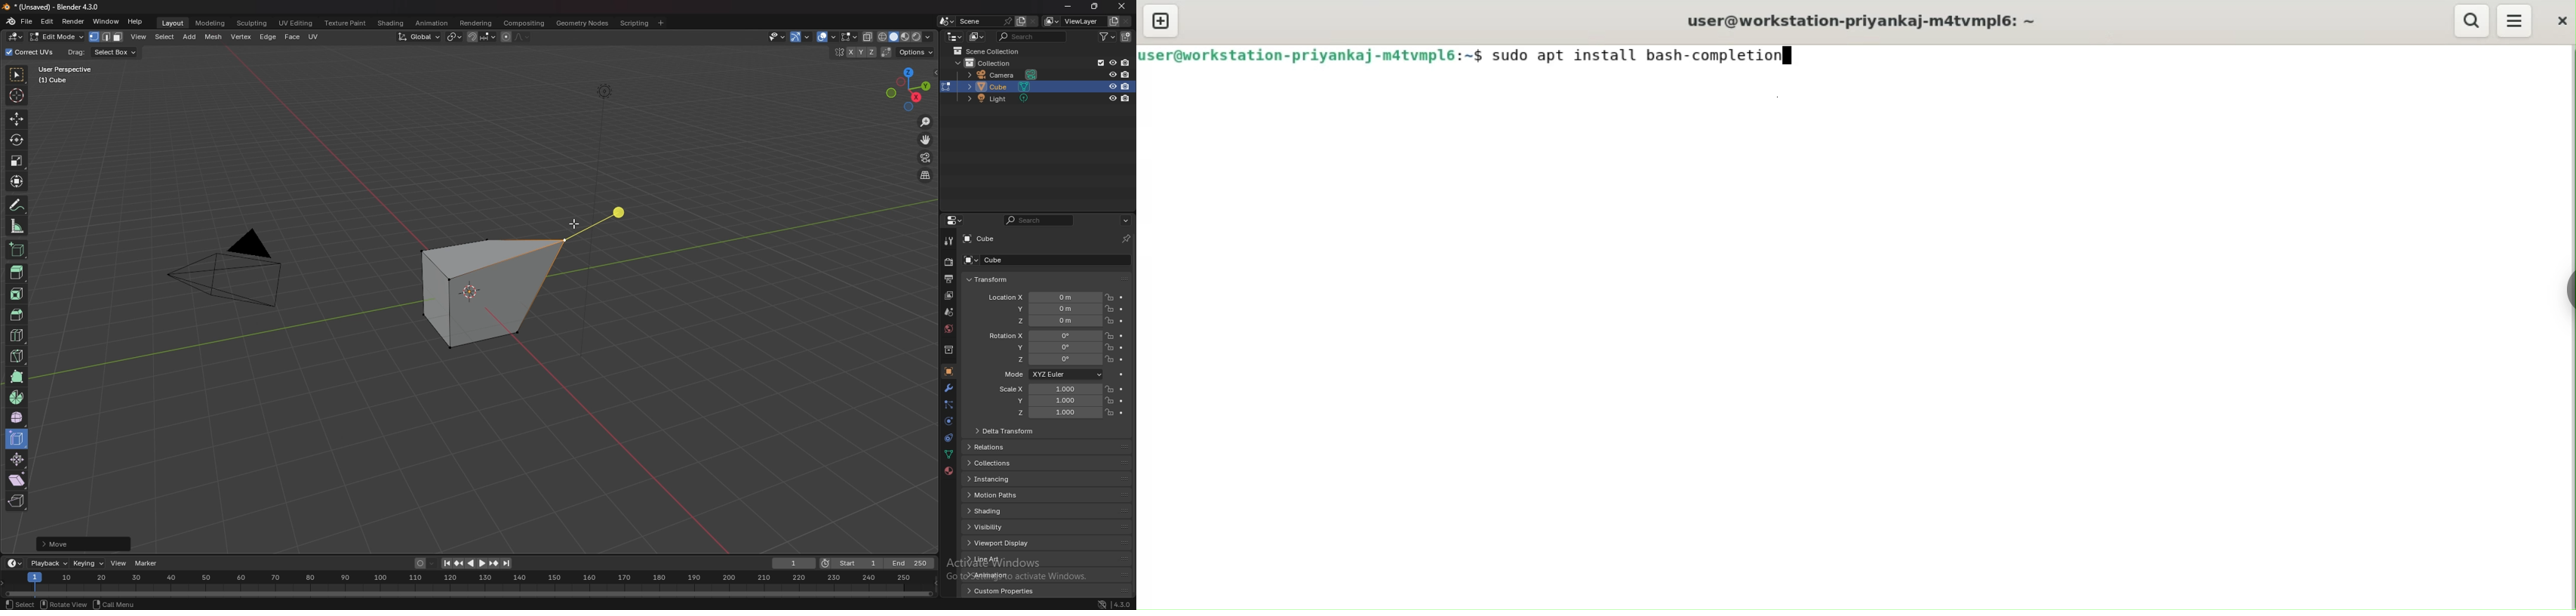 This screenshot has height=616, width=2576. I want to click on keying, so click(88, 564).